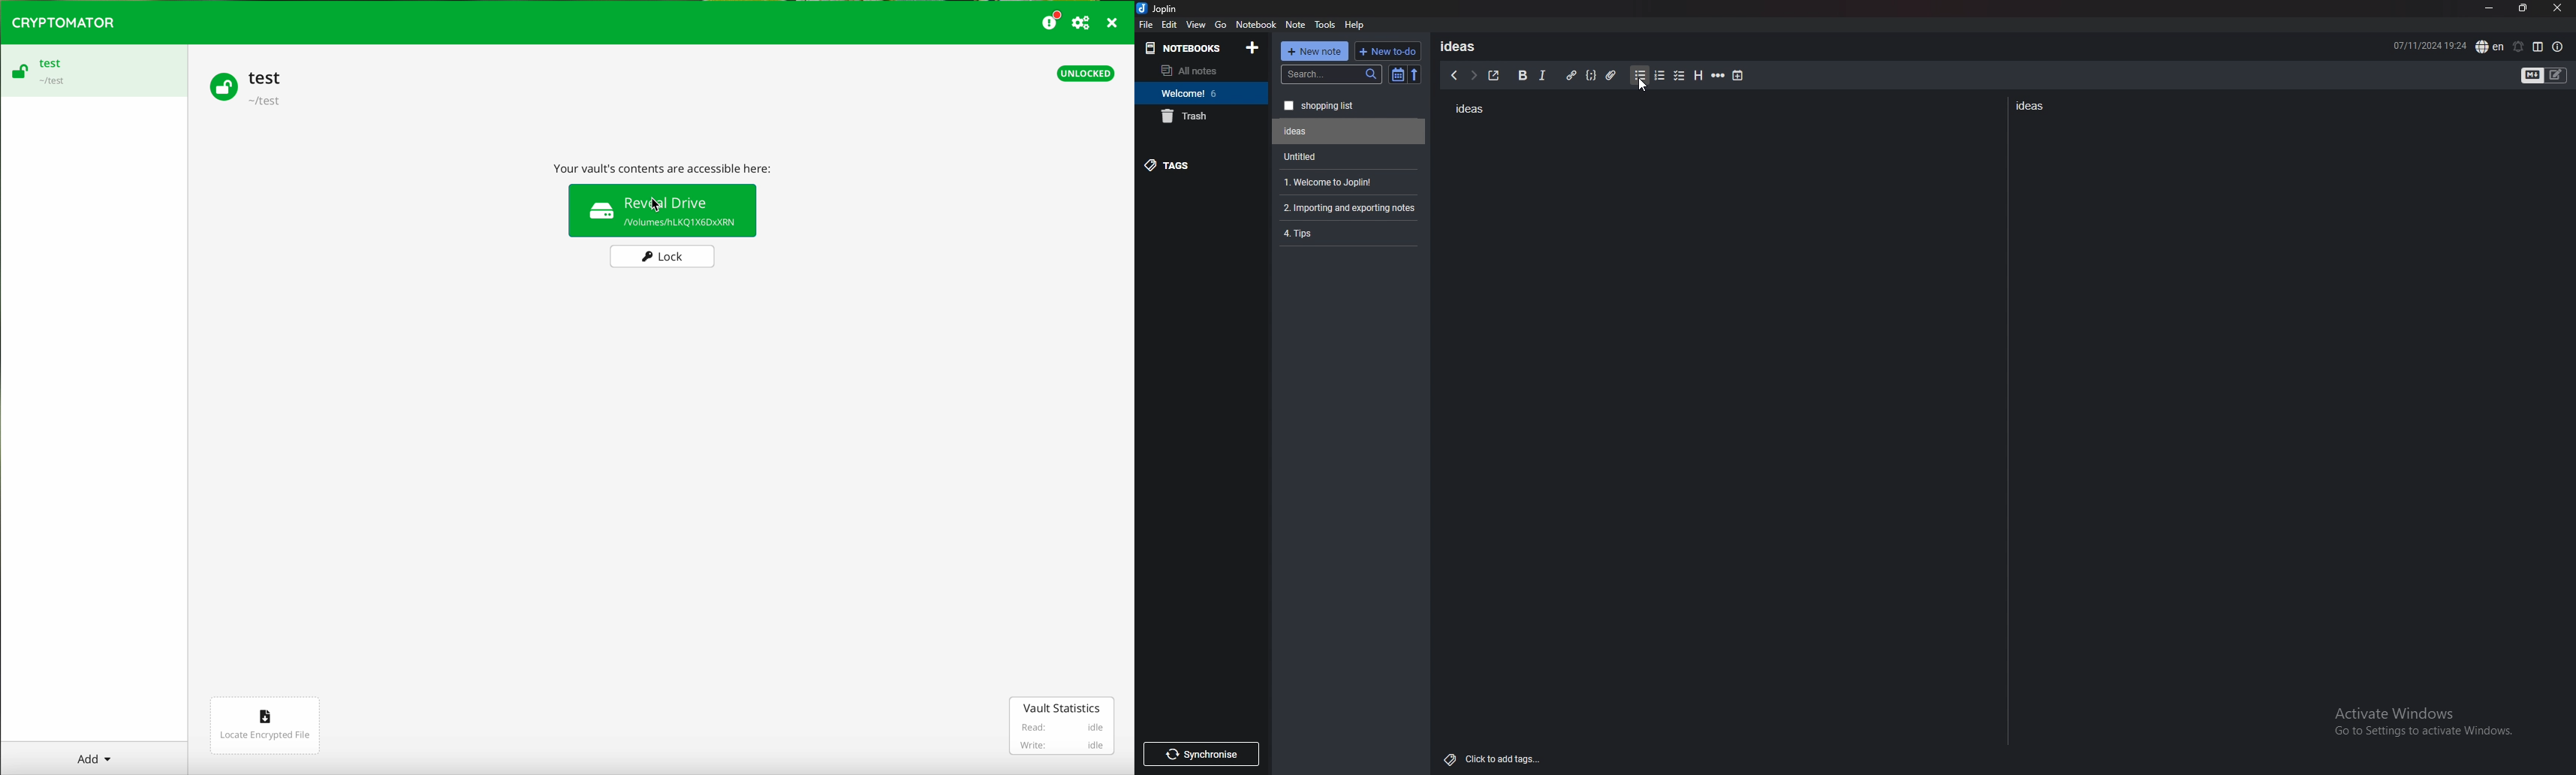 This screenshot has height=784, width=2576. Describe the element at coordinates (1198, 71) in the screenshot. I see `all notes` at that location.